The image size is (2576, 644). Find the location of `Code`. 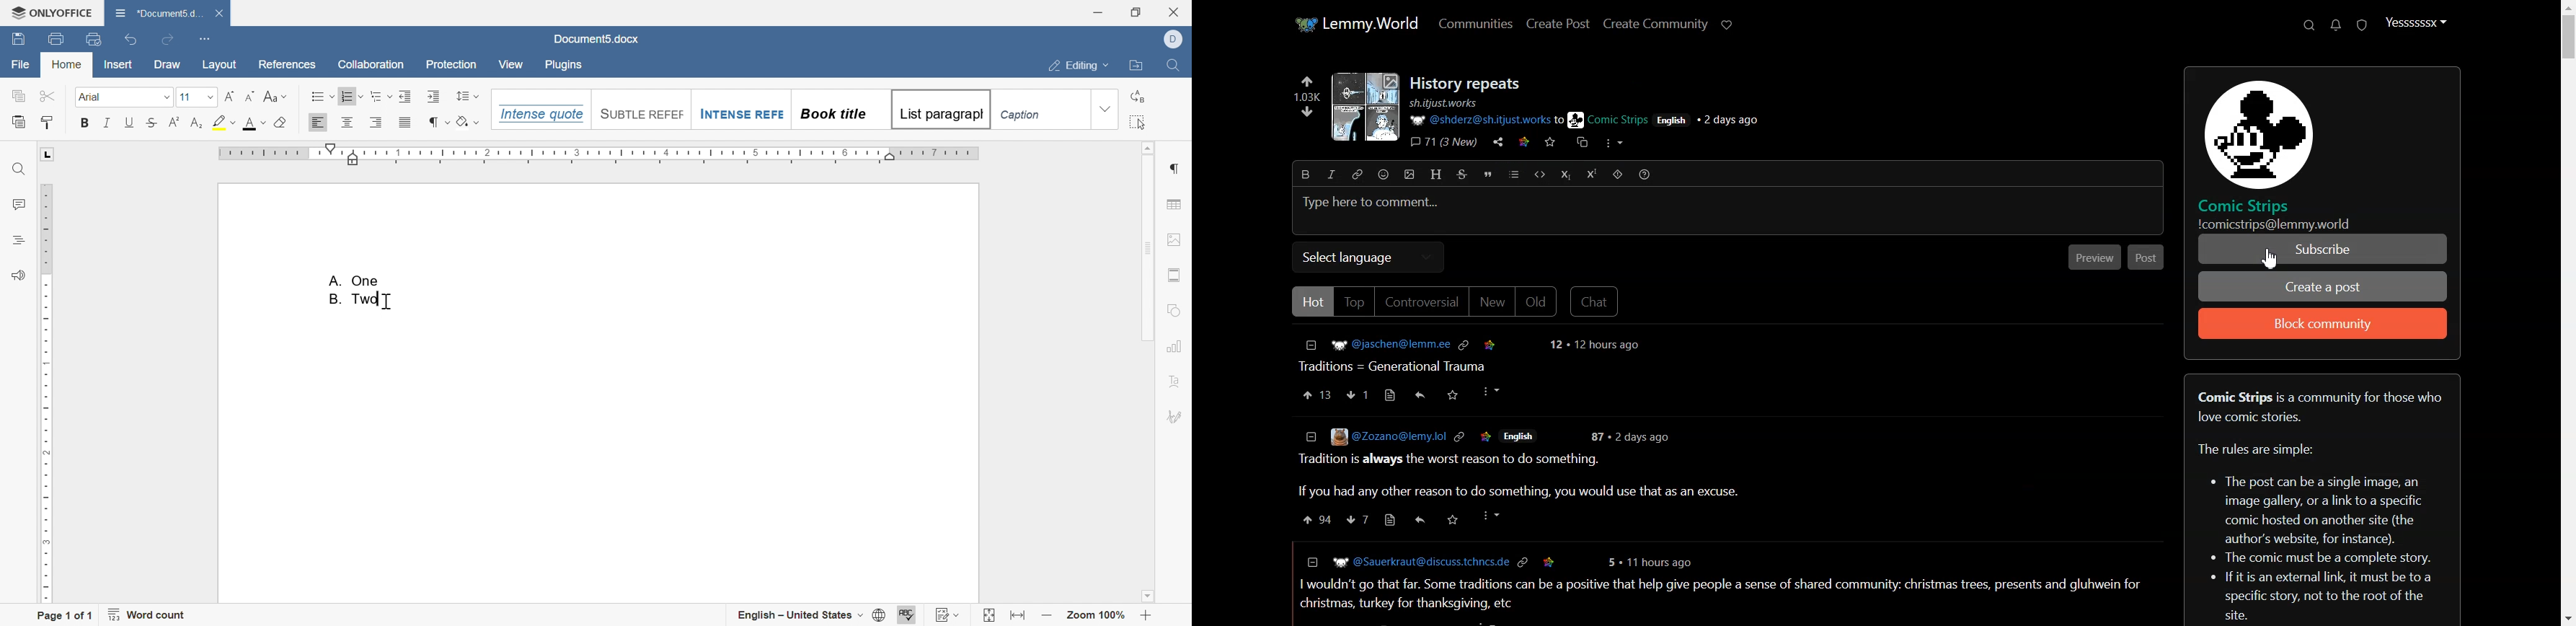

Code is located at coordinates (1539, 175).